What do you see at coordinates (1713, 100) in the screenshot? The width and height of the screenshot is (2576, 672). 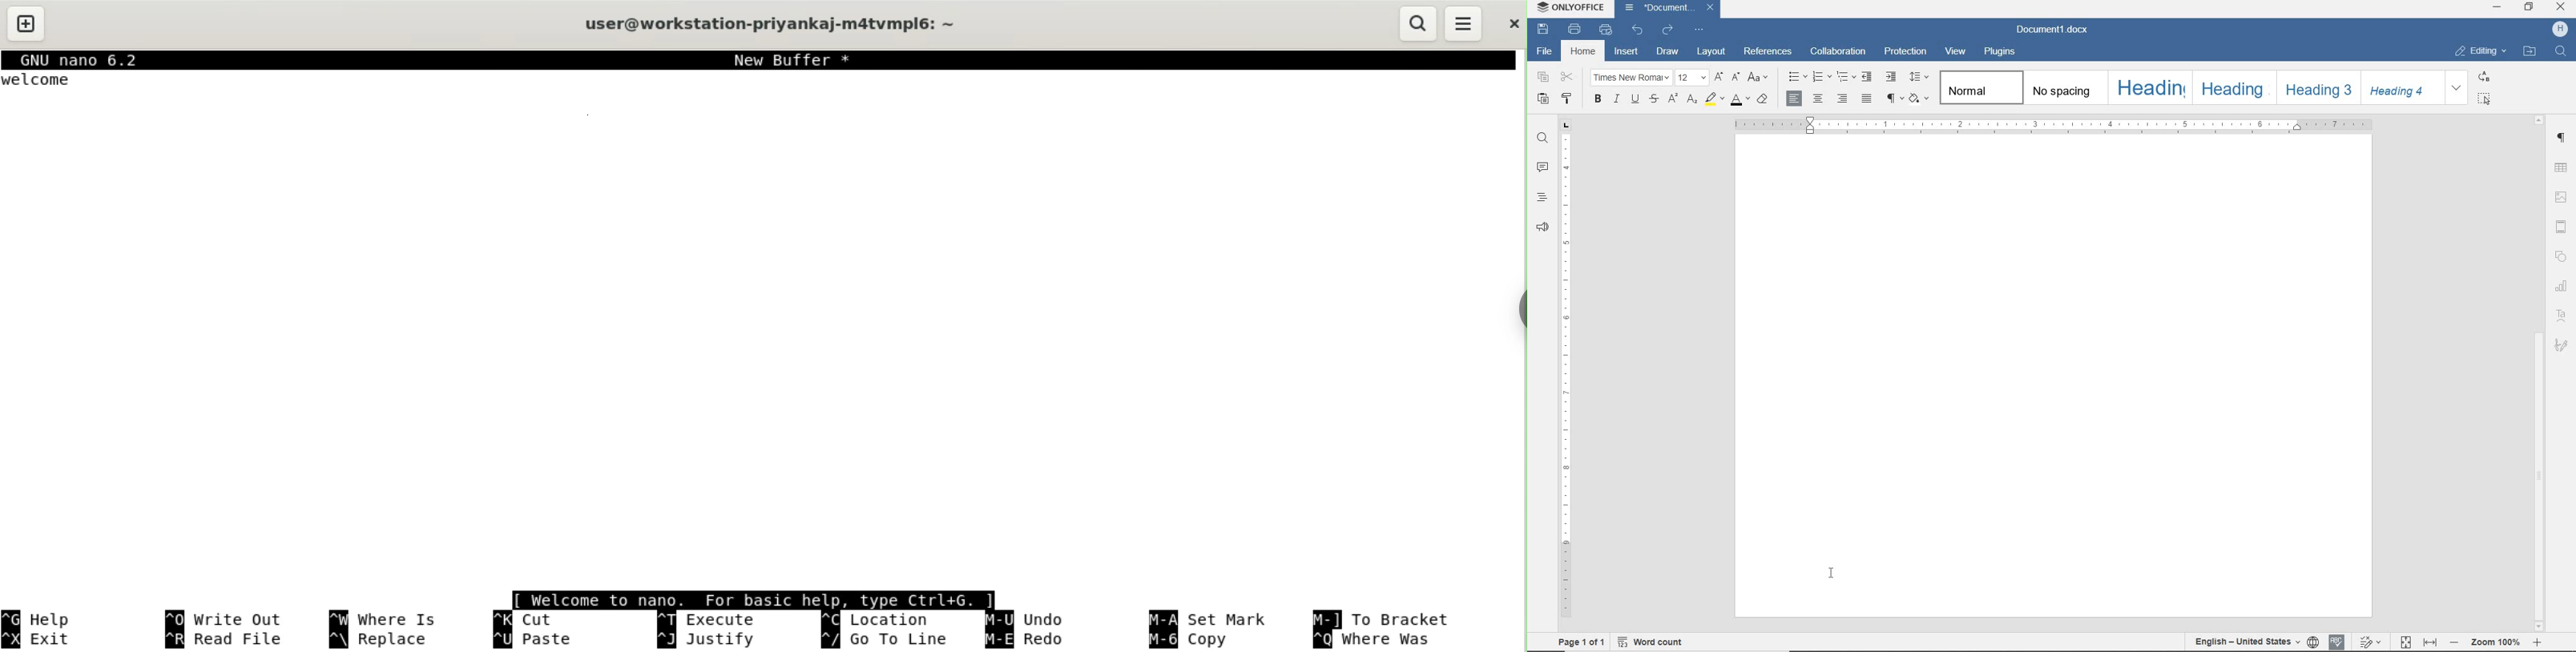 I see `HIGHLIGHT COLOR` at bounding box center [1713, 100].